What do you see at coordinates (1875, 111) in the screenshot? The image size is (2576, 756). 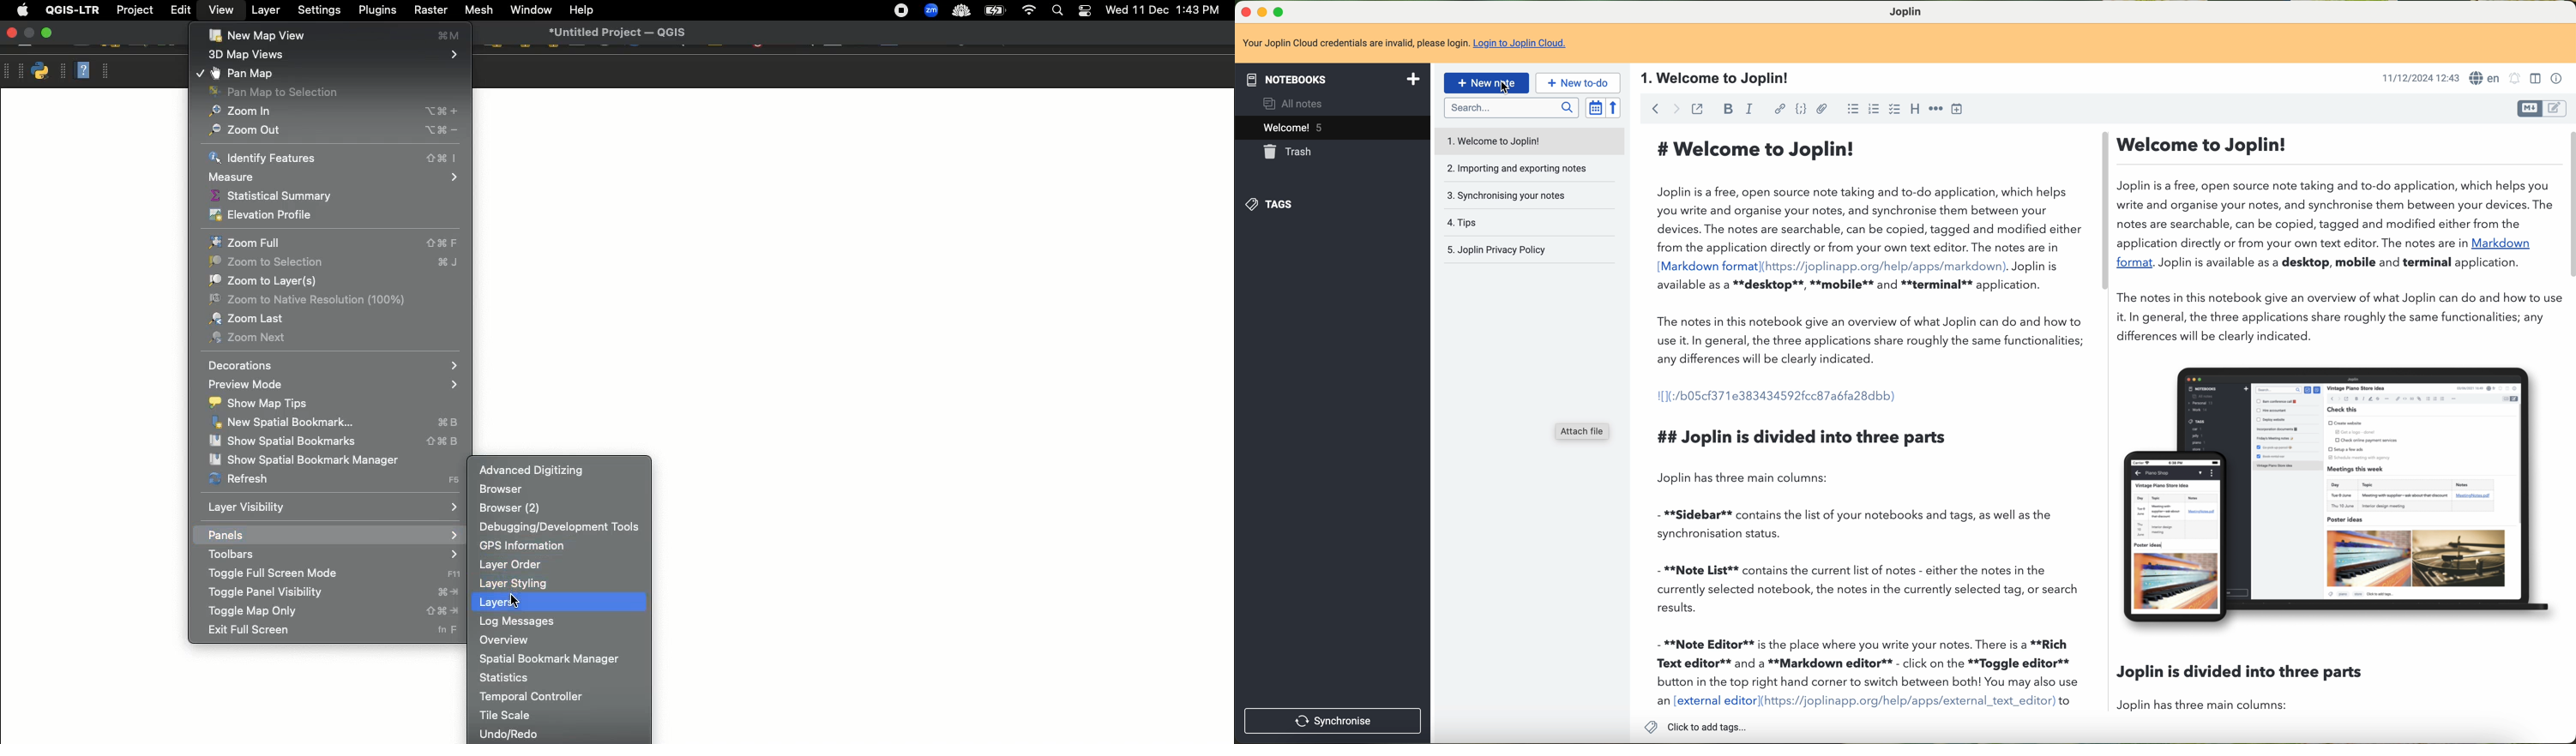 I see `numbered list` at bounding box center [1875, 111].